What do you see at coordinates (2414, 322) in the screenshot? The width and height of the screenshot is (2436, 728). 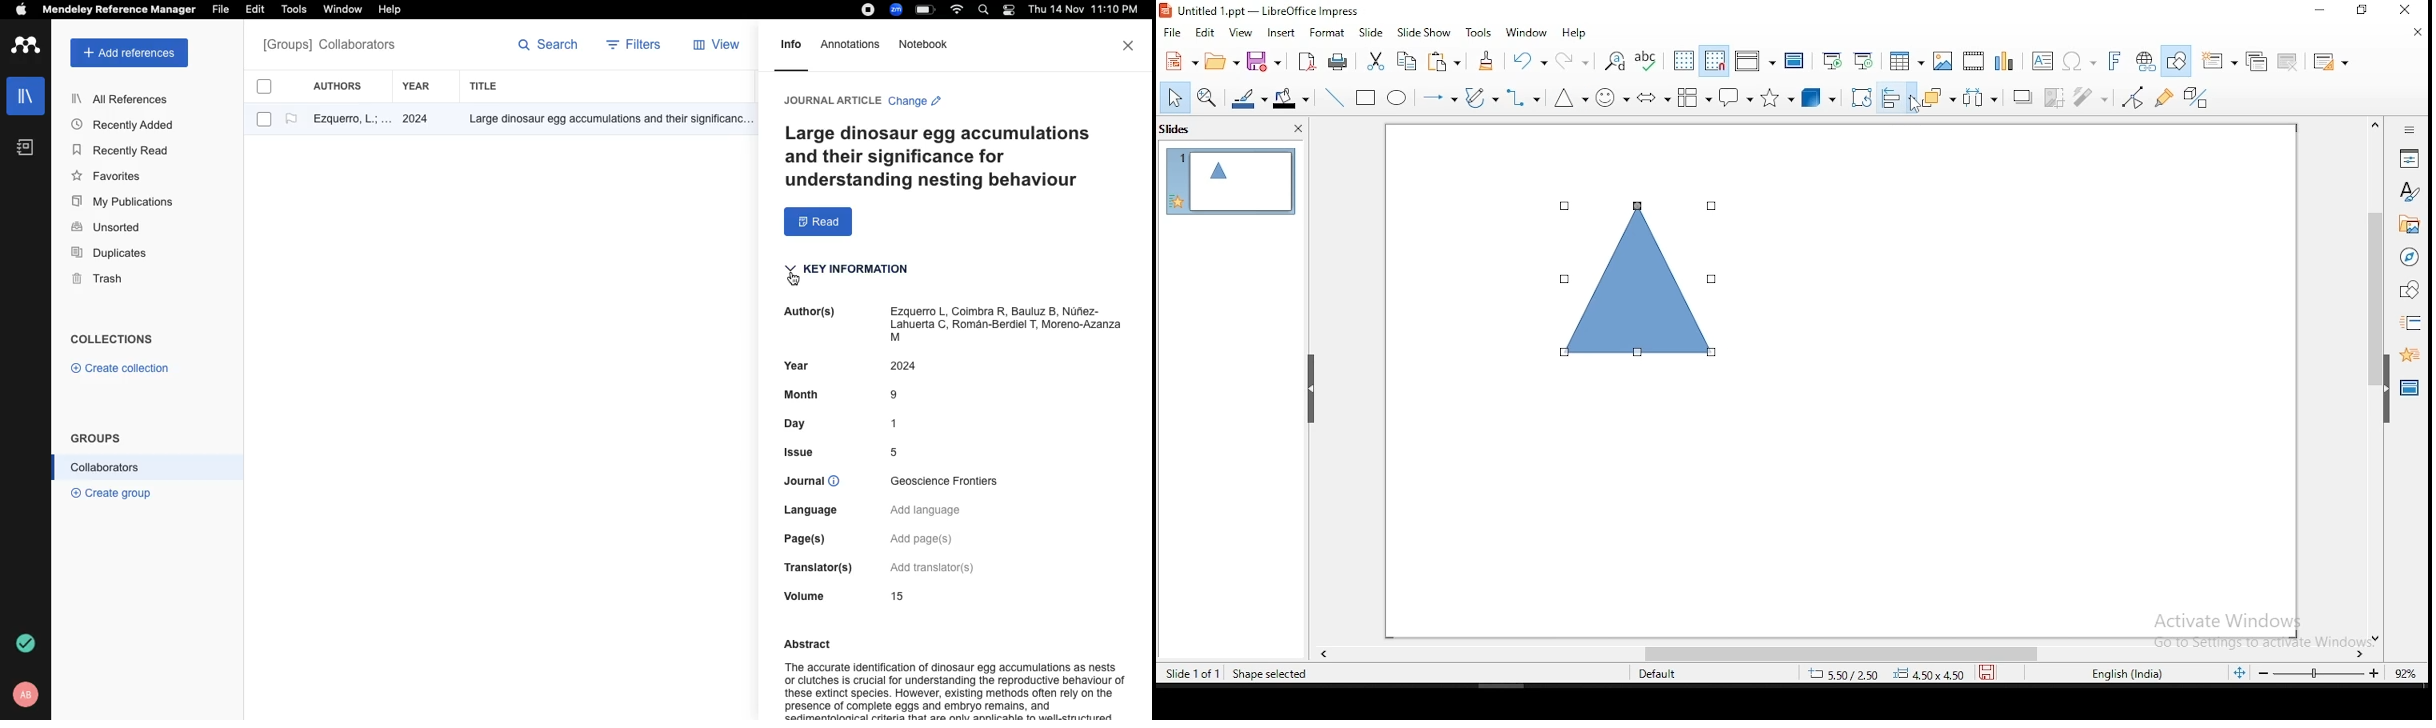 I see `slide transition` at bounding box center [2414, 322].